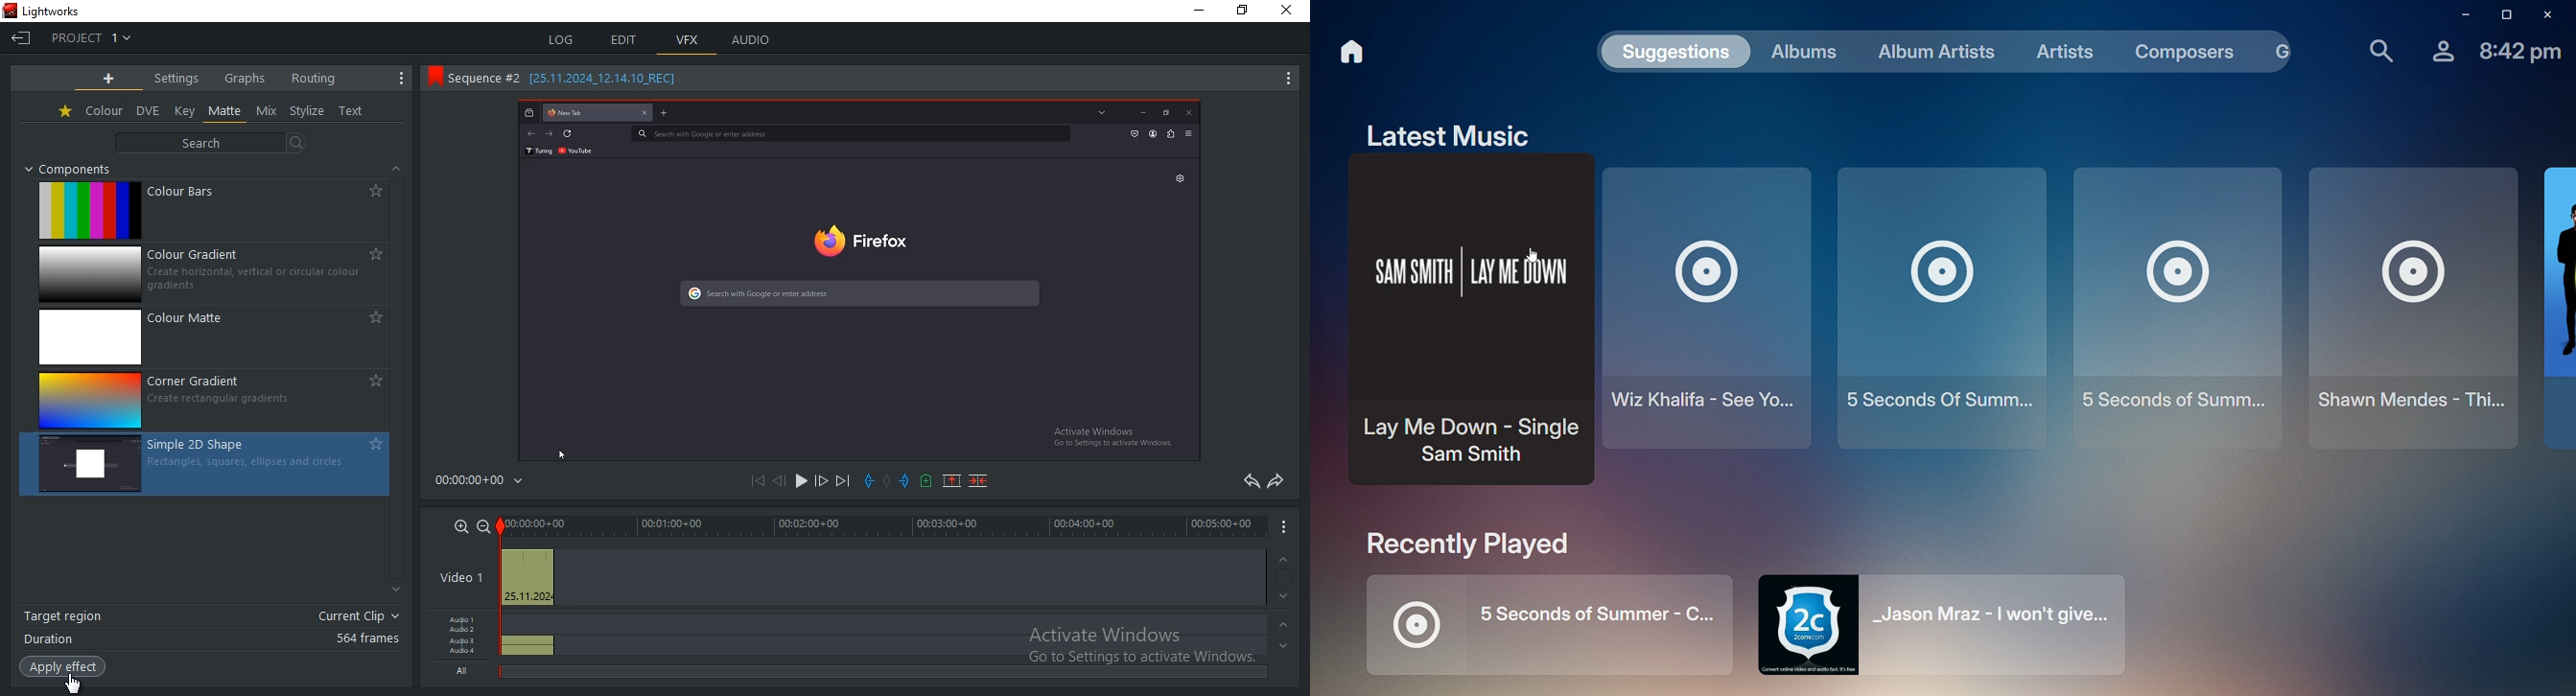  I want to click on Sam Smith, so click(1467, 327).